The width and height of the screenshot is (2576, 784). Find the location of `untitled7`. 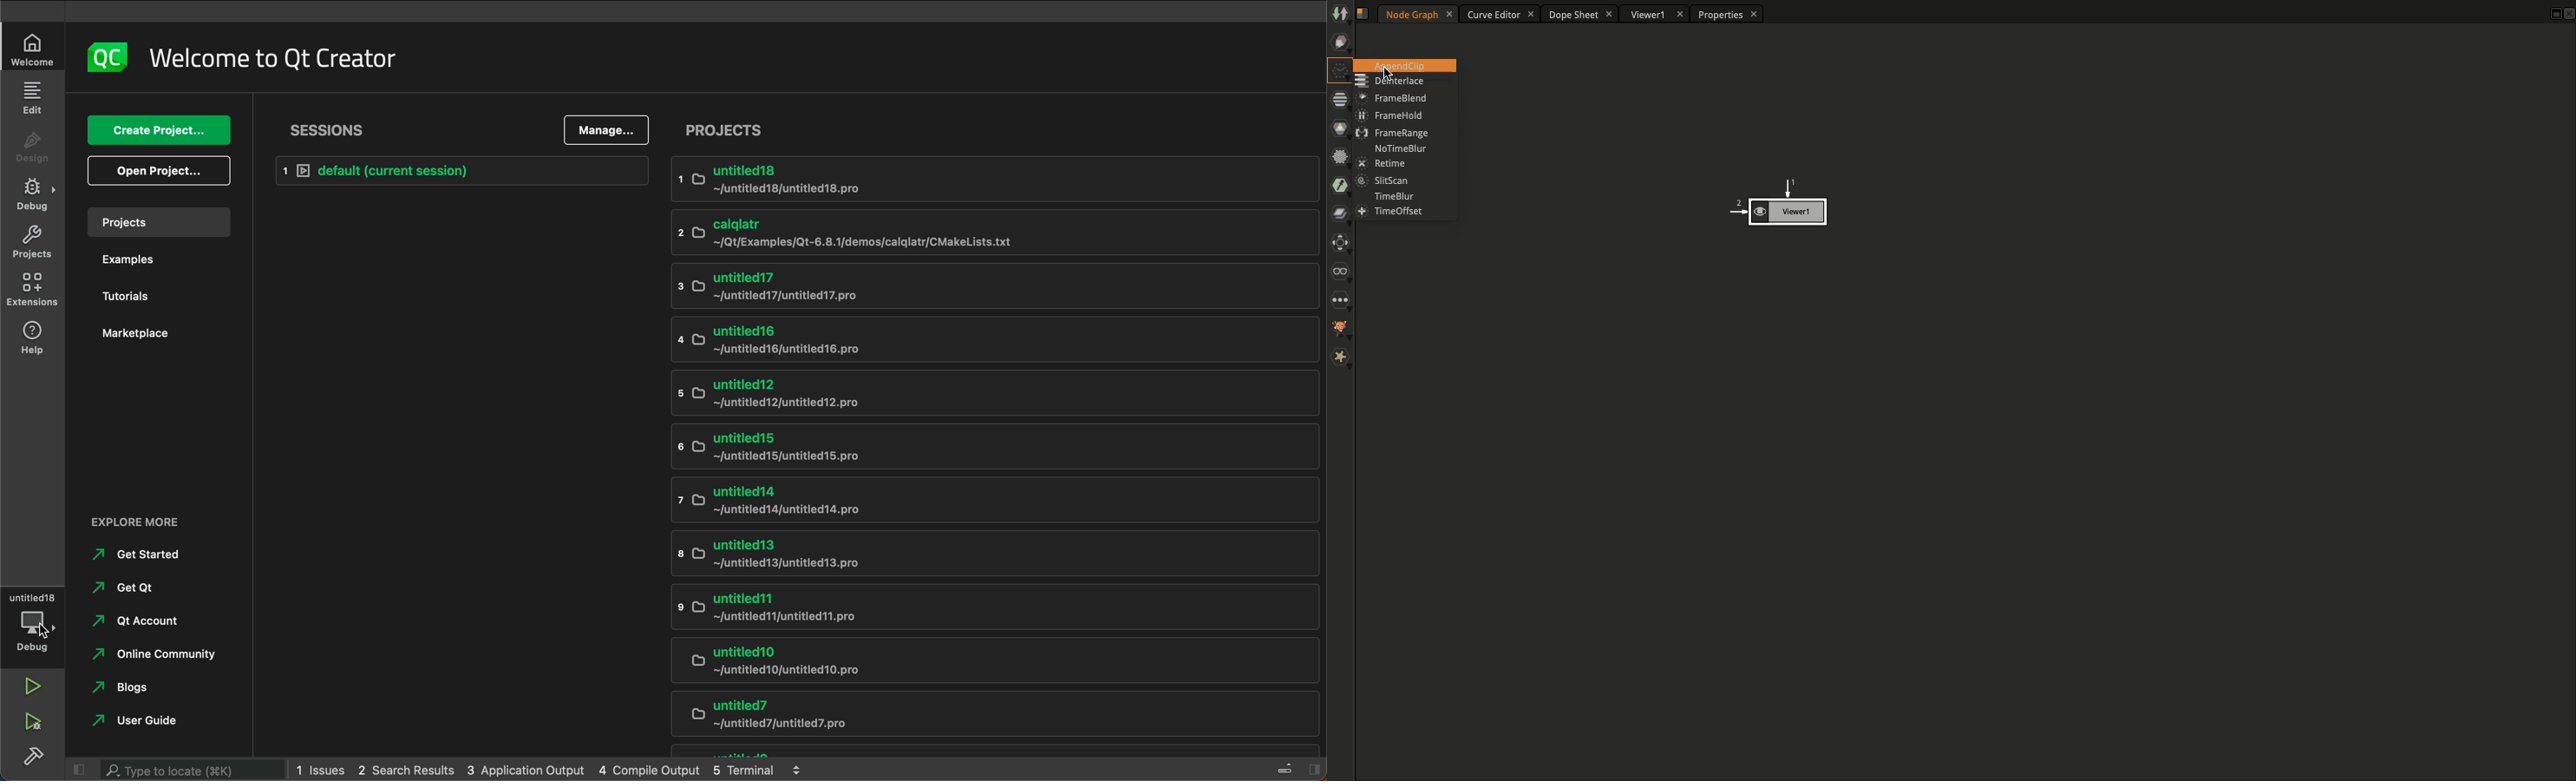

untitled7 is located at coordinates (978, 717).